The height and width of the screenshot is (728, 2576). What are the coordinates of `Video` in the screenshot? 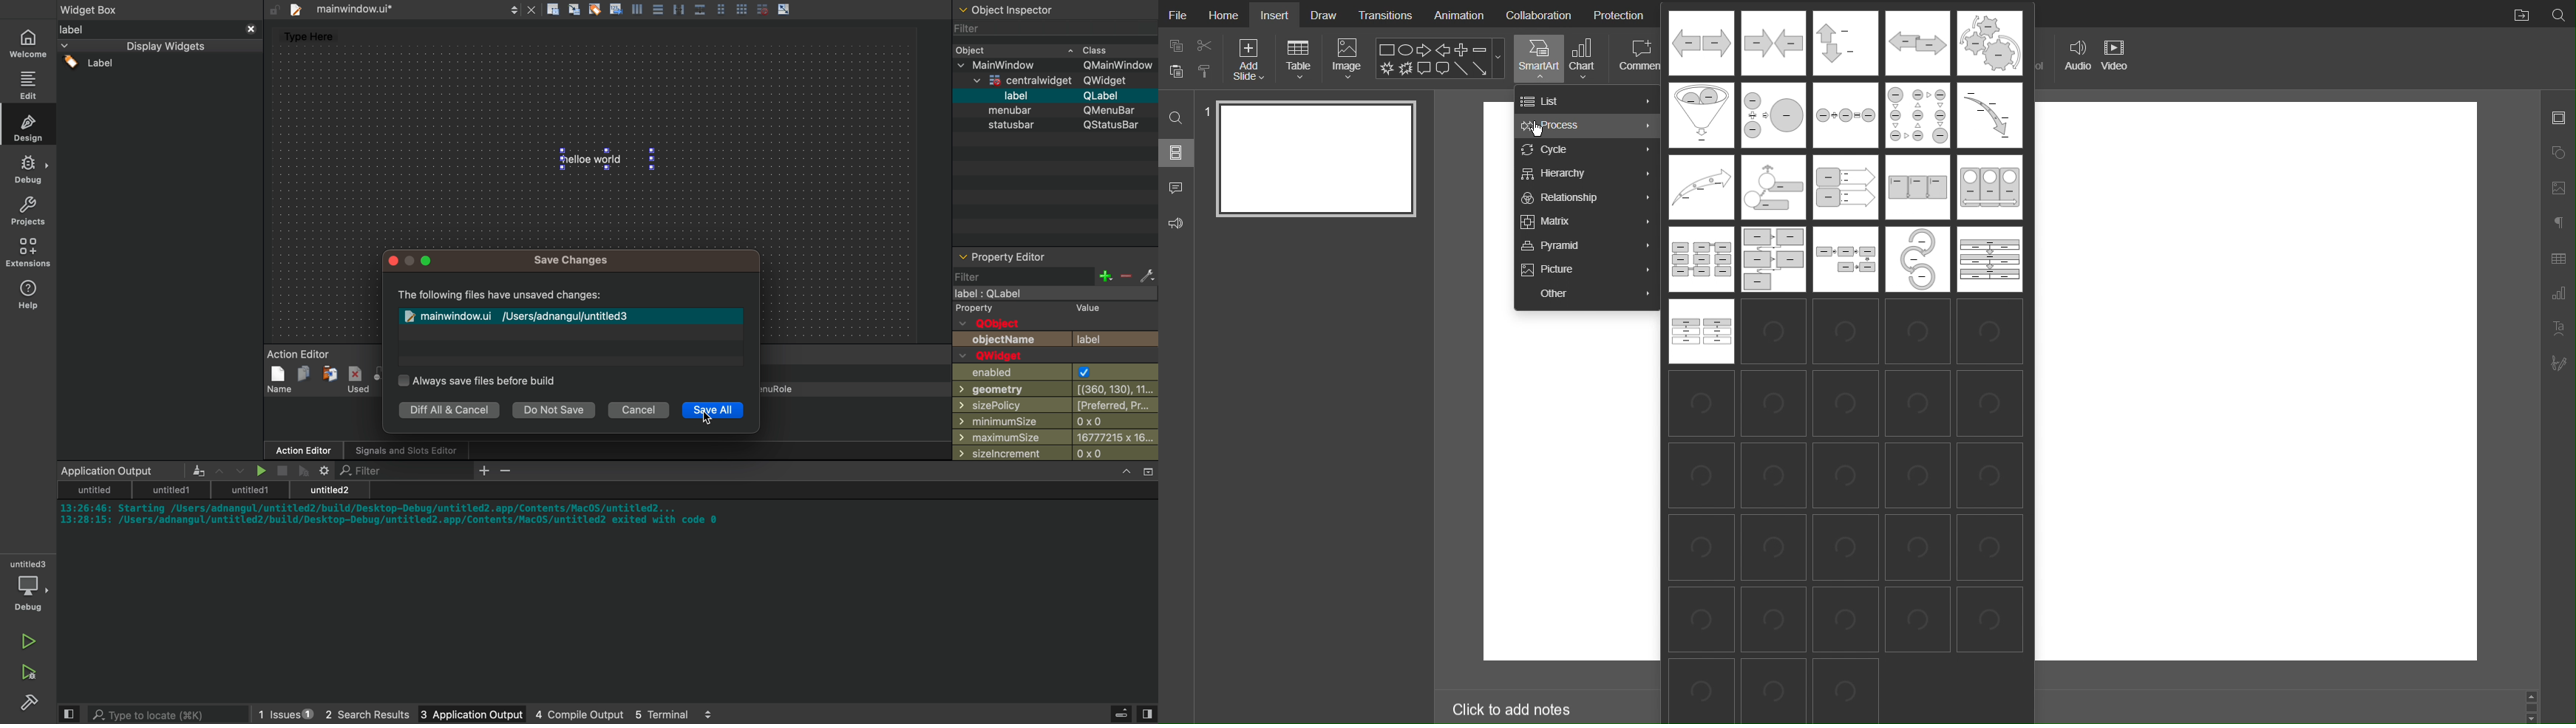 It's located at (2117, 59).